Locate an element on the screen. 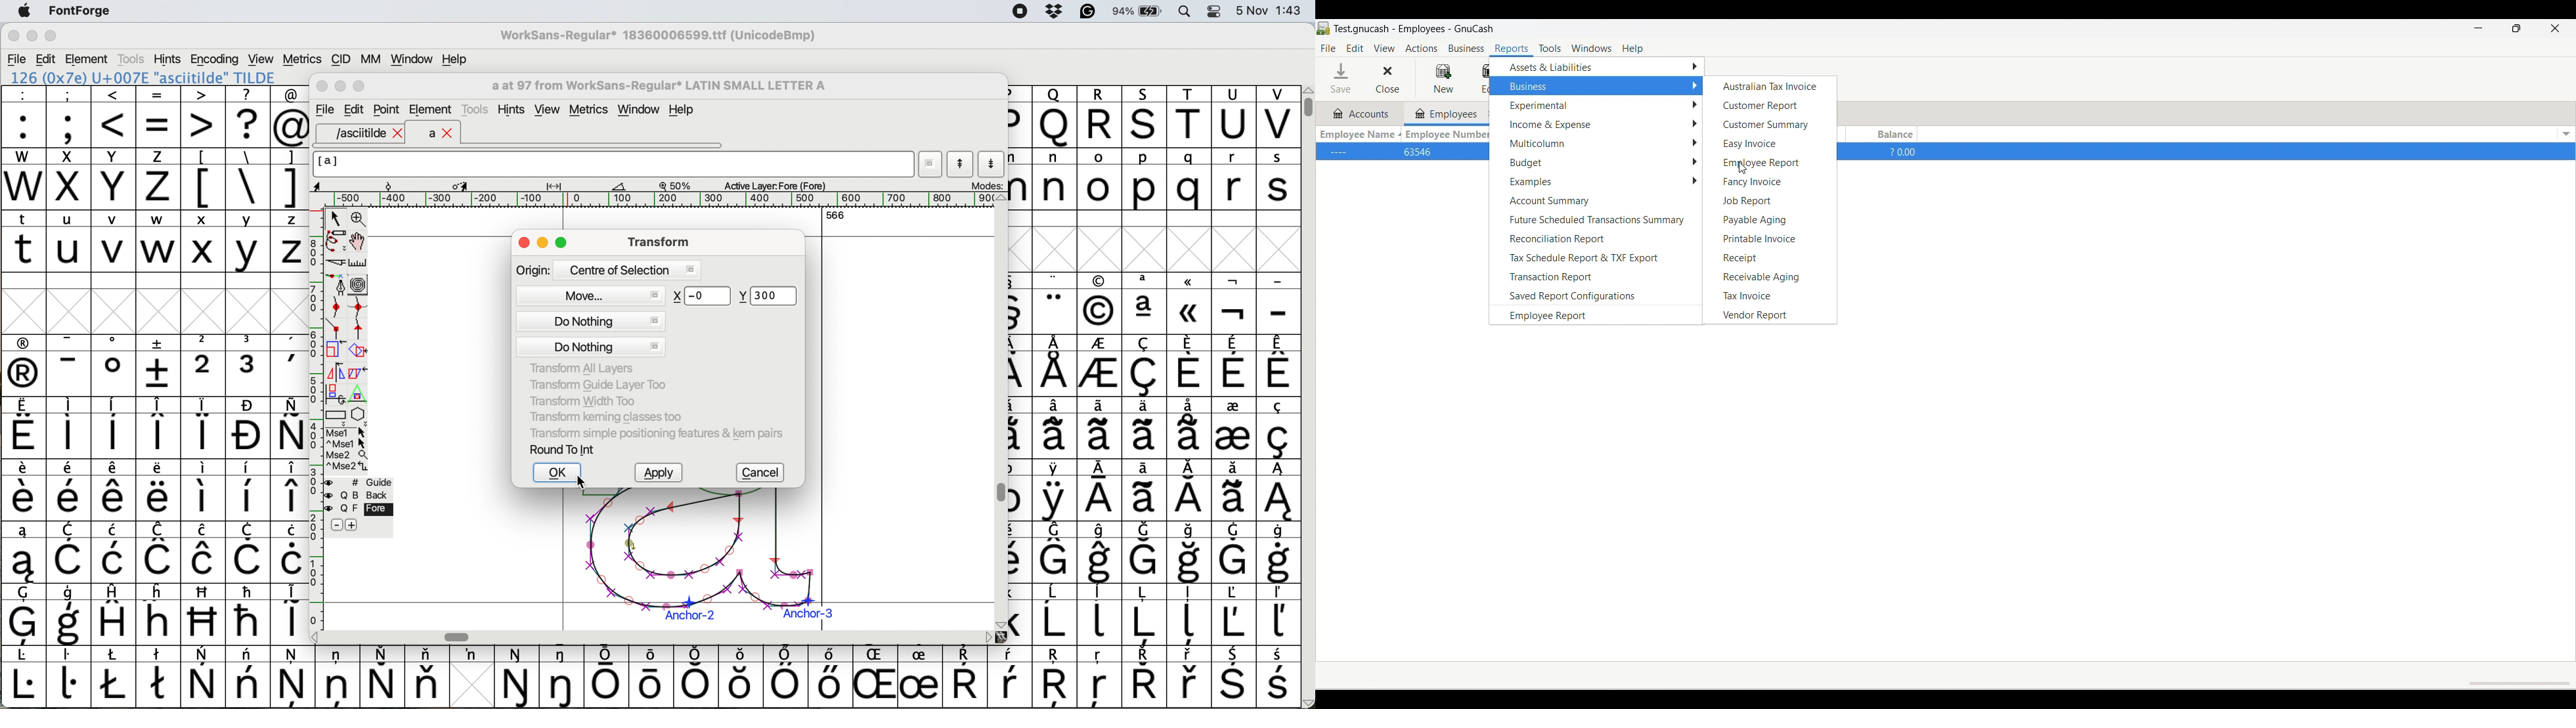 This screenshot has width=2576, height=728. add a curve point is located at coordinates (337, 307).